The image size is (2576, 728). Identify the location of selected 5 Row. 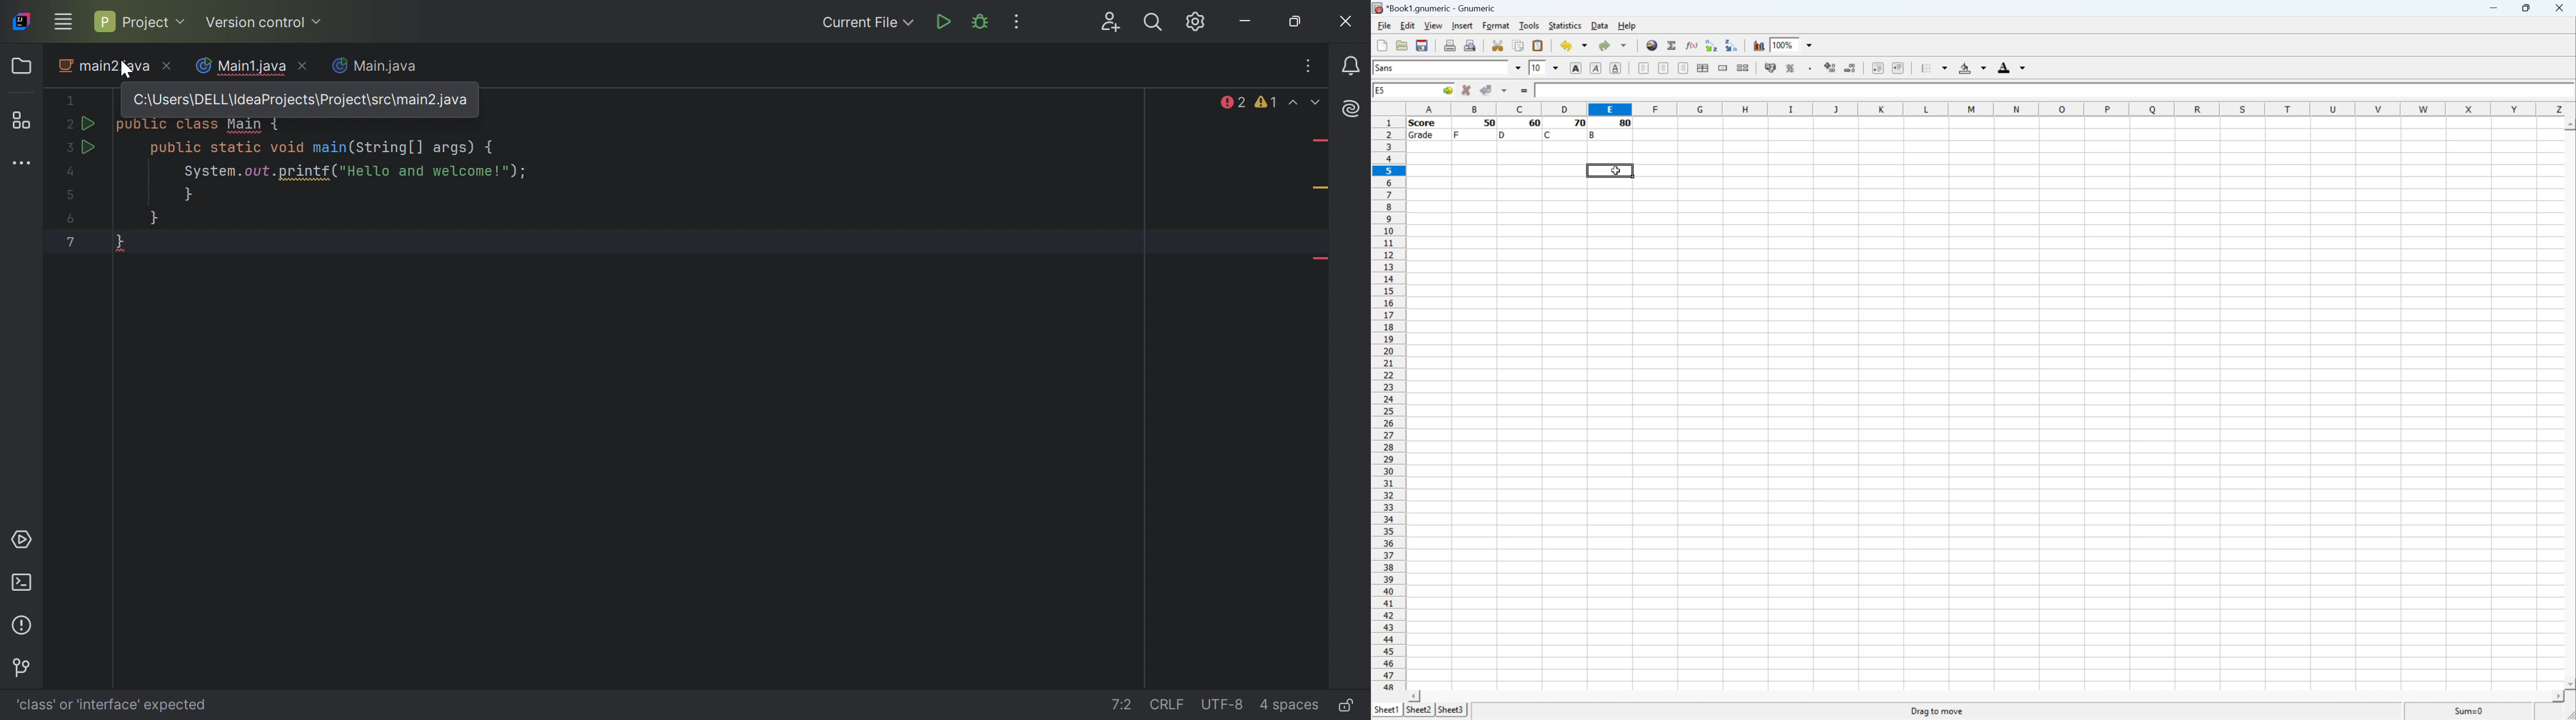
(1388, 169).